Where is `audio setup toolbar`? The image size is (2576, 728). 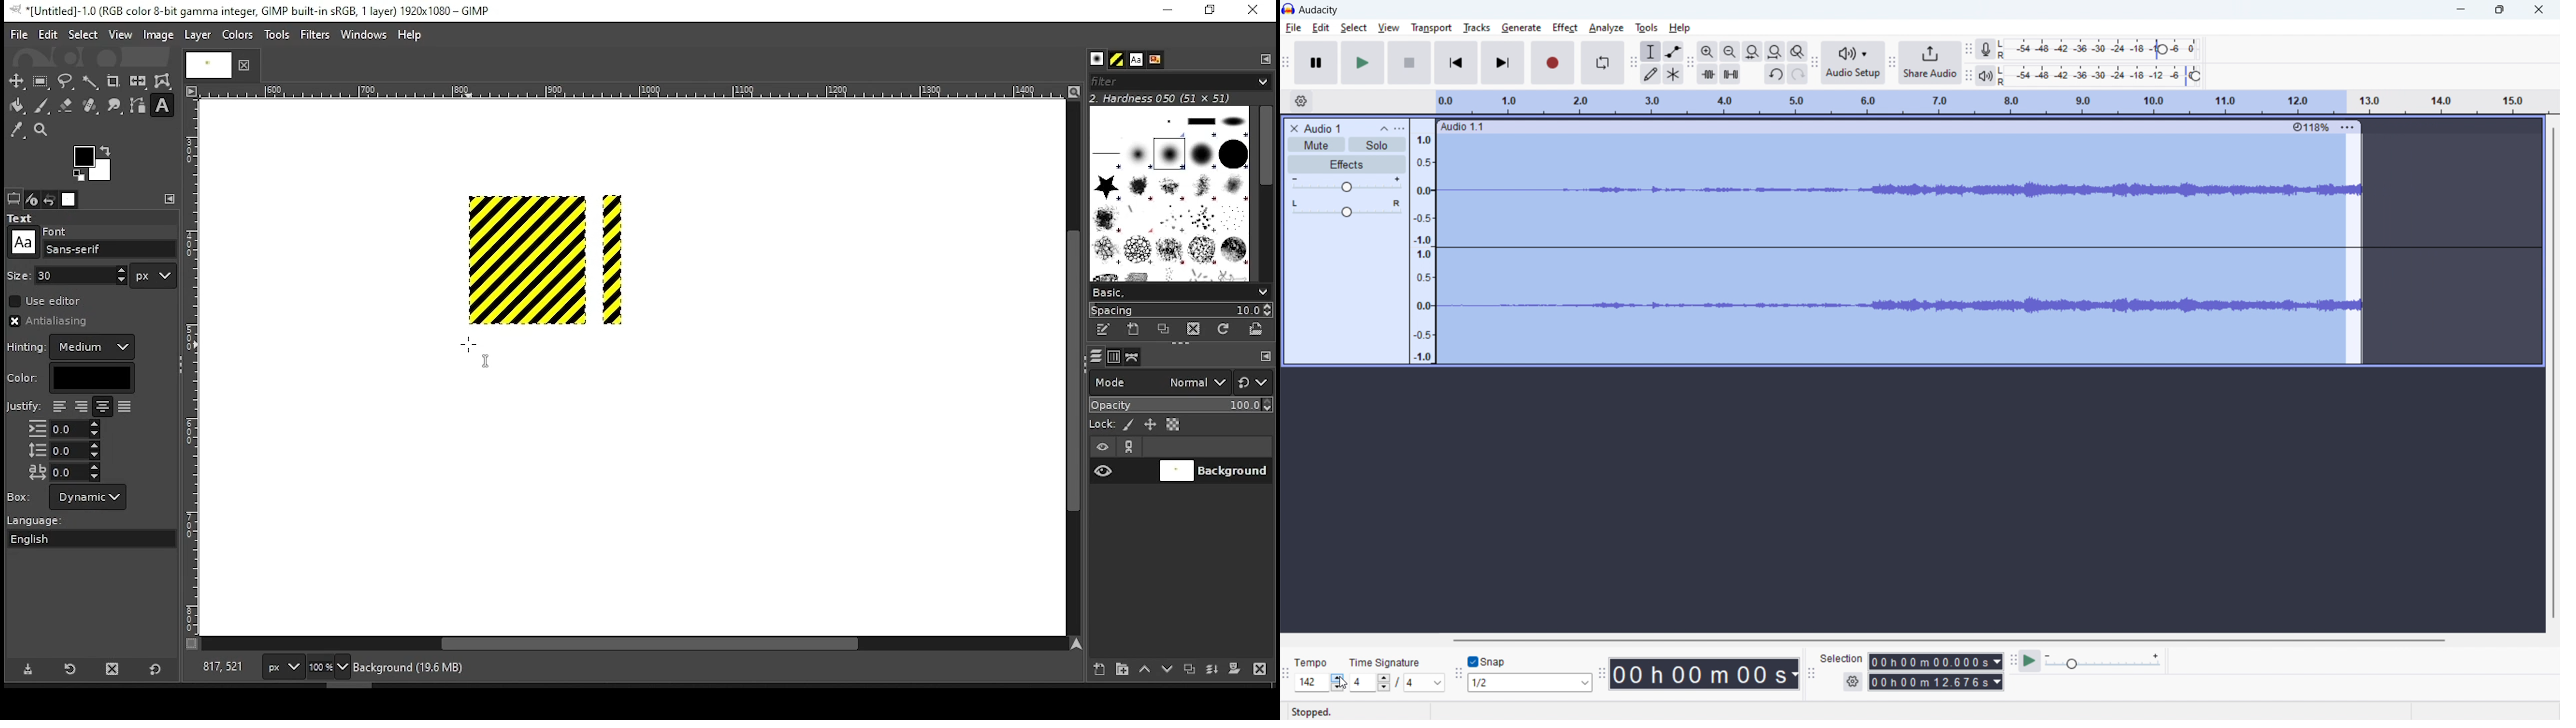 audio setup toolbar is located at coordinates (1814, 62).